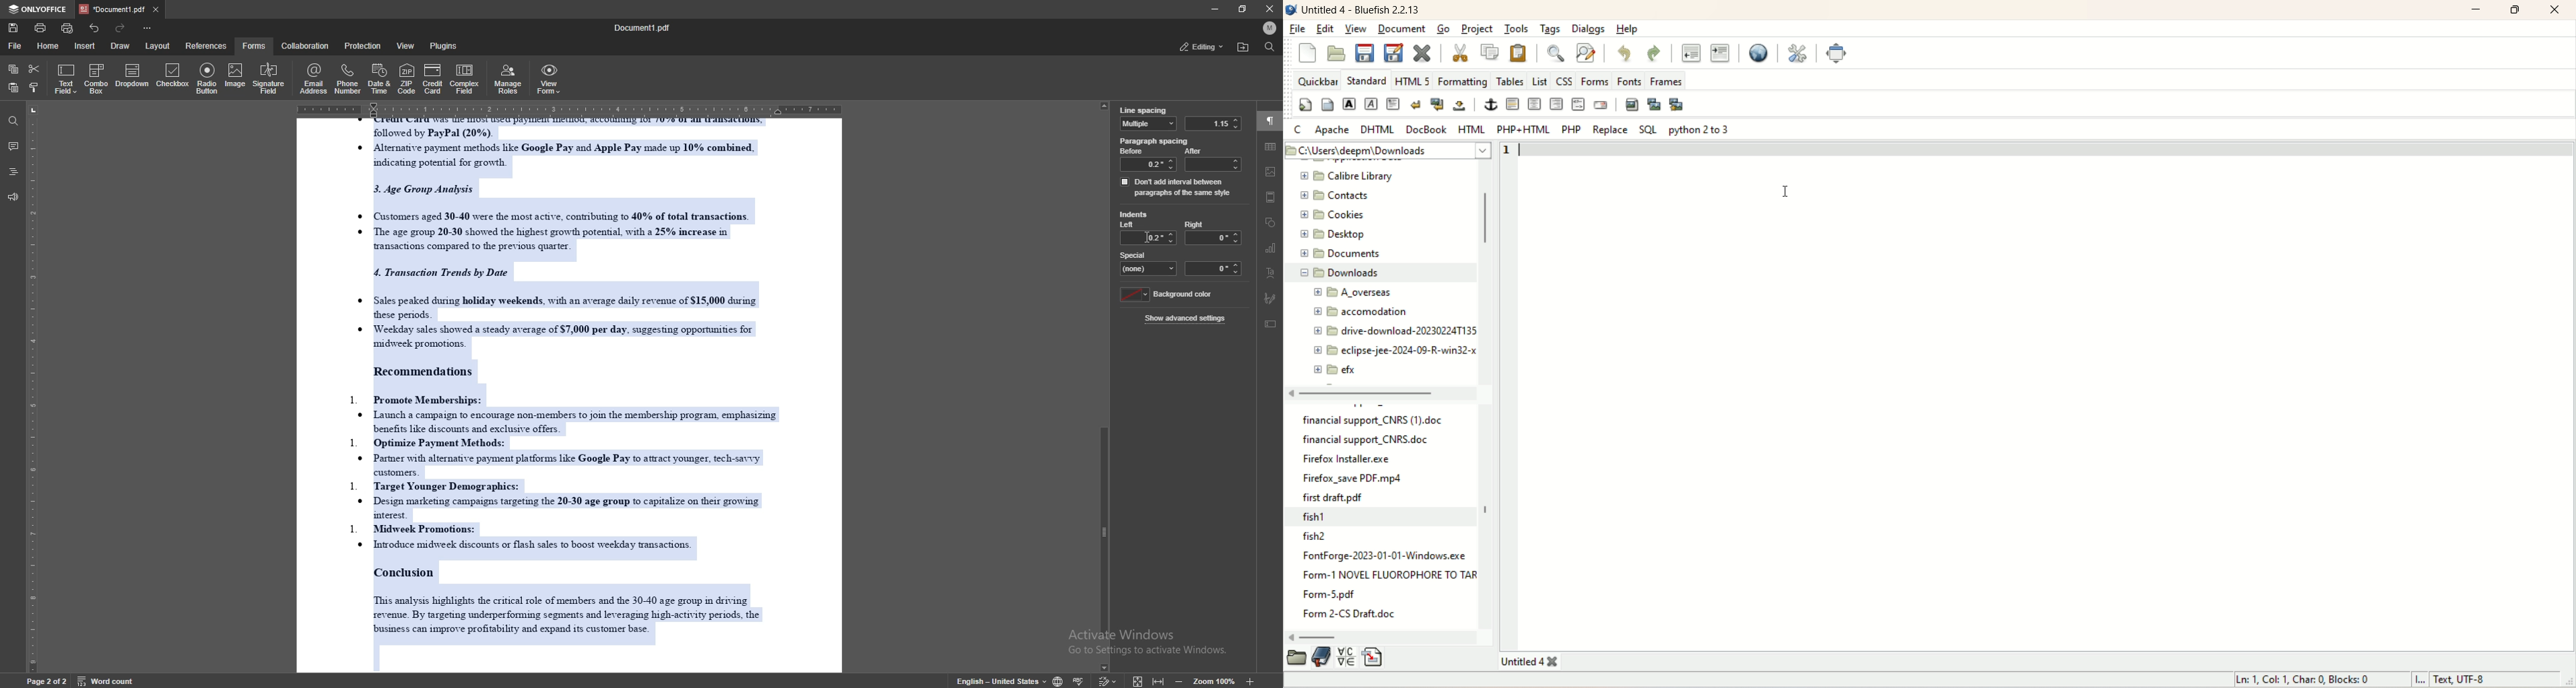 Image resolution: width=2576 pixels, height=700 pixels. I want to click on feedback, so click(13, 198).